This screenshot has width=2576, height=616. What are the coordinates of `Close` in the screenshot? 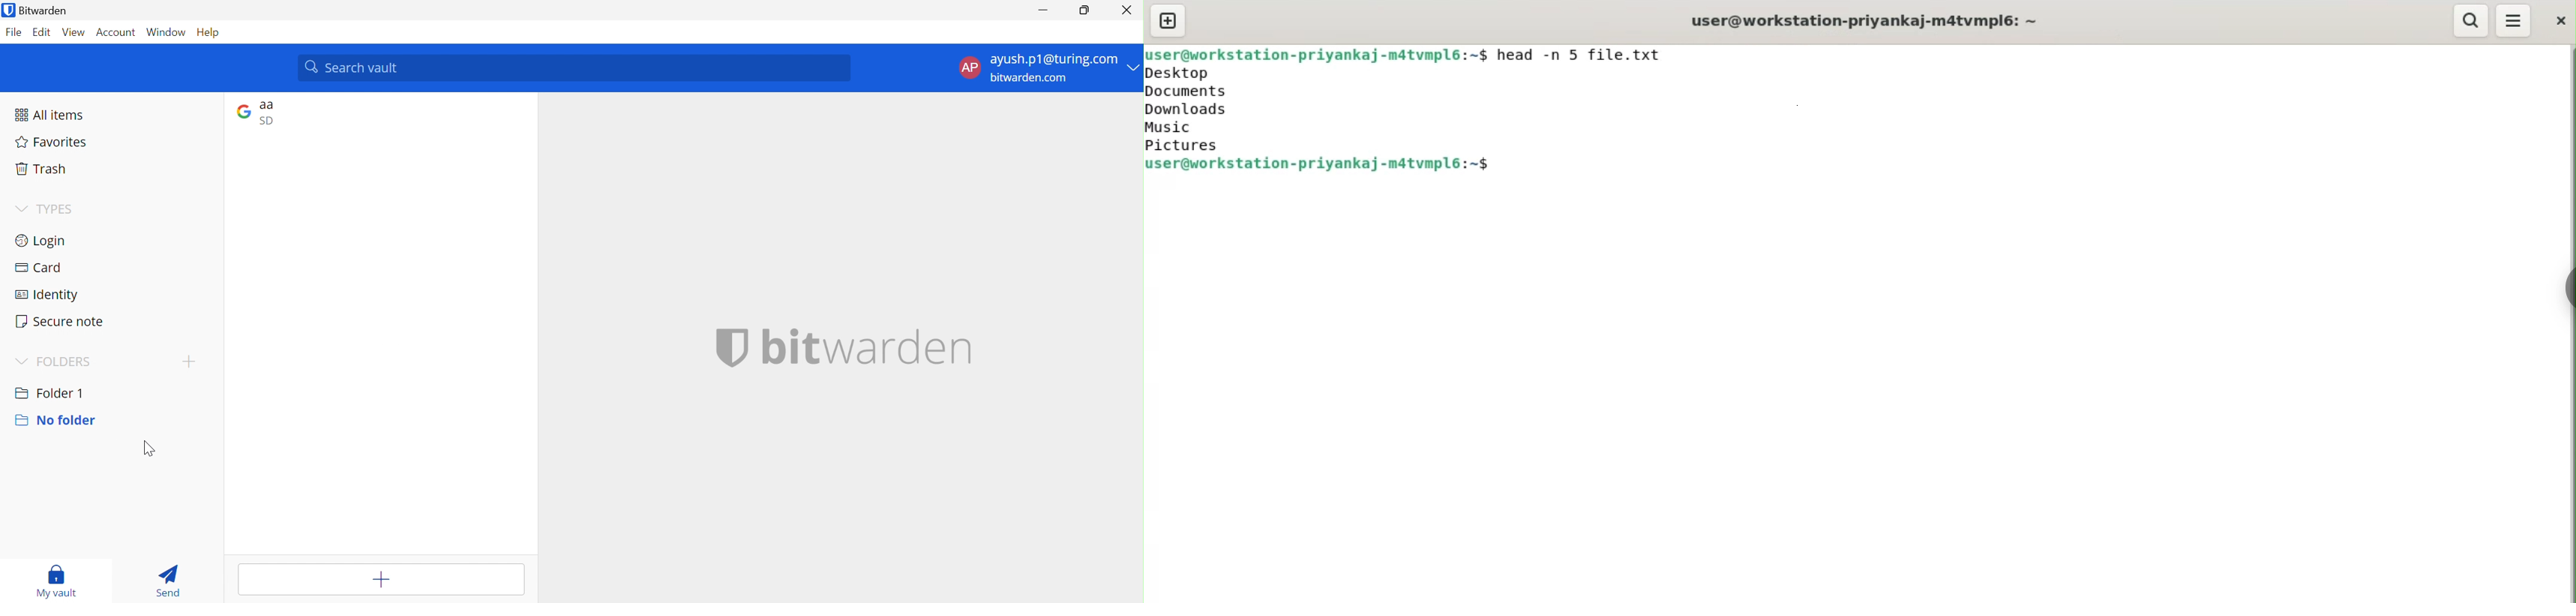 It's located at (1129, 11).